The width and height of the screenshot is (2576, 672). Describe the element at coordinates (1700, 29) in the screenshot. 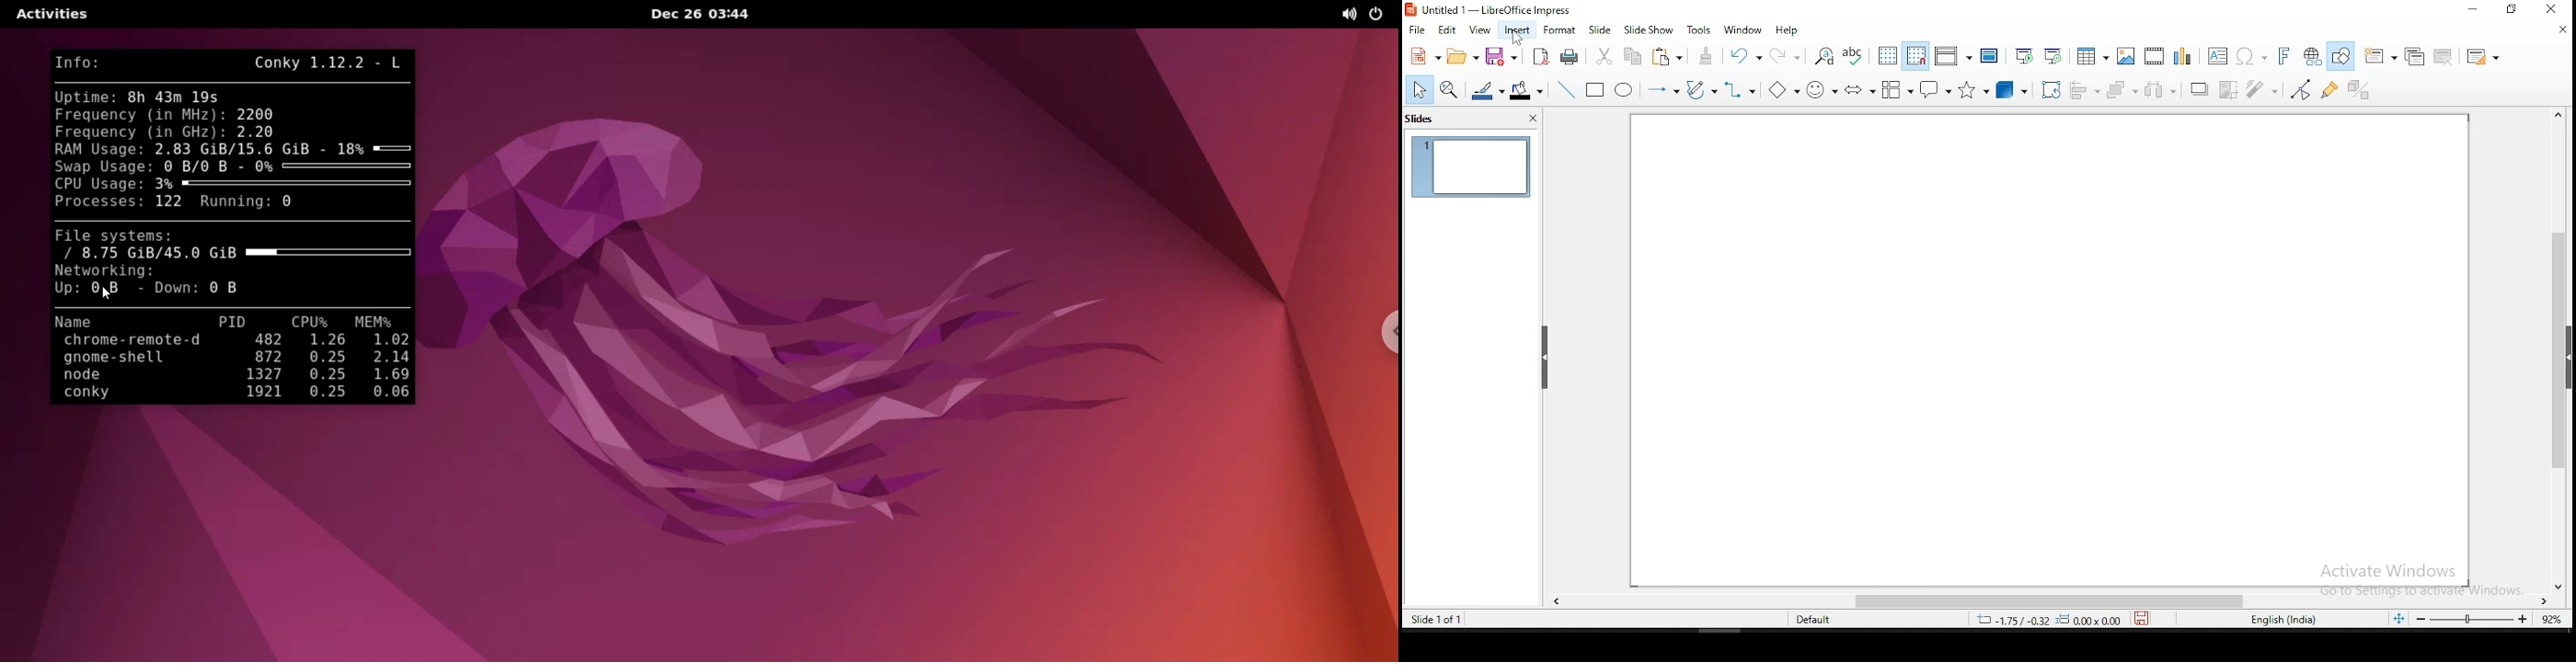

I see `tools` at that location.